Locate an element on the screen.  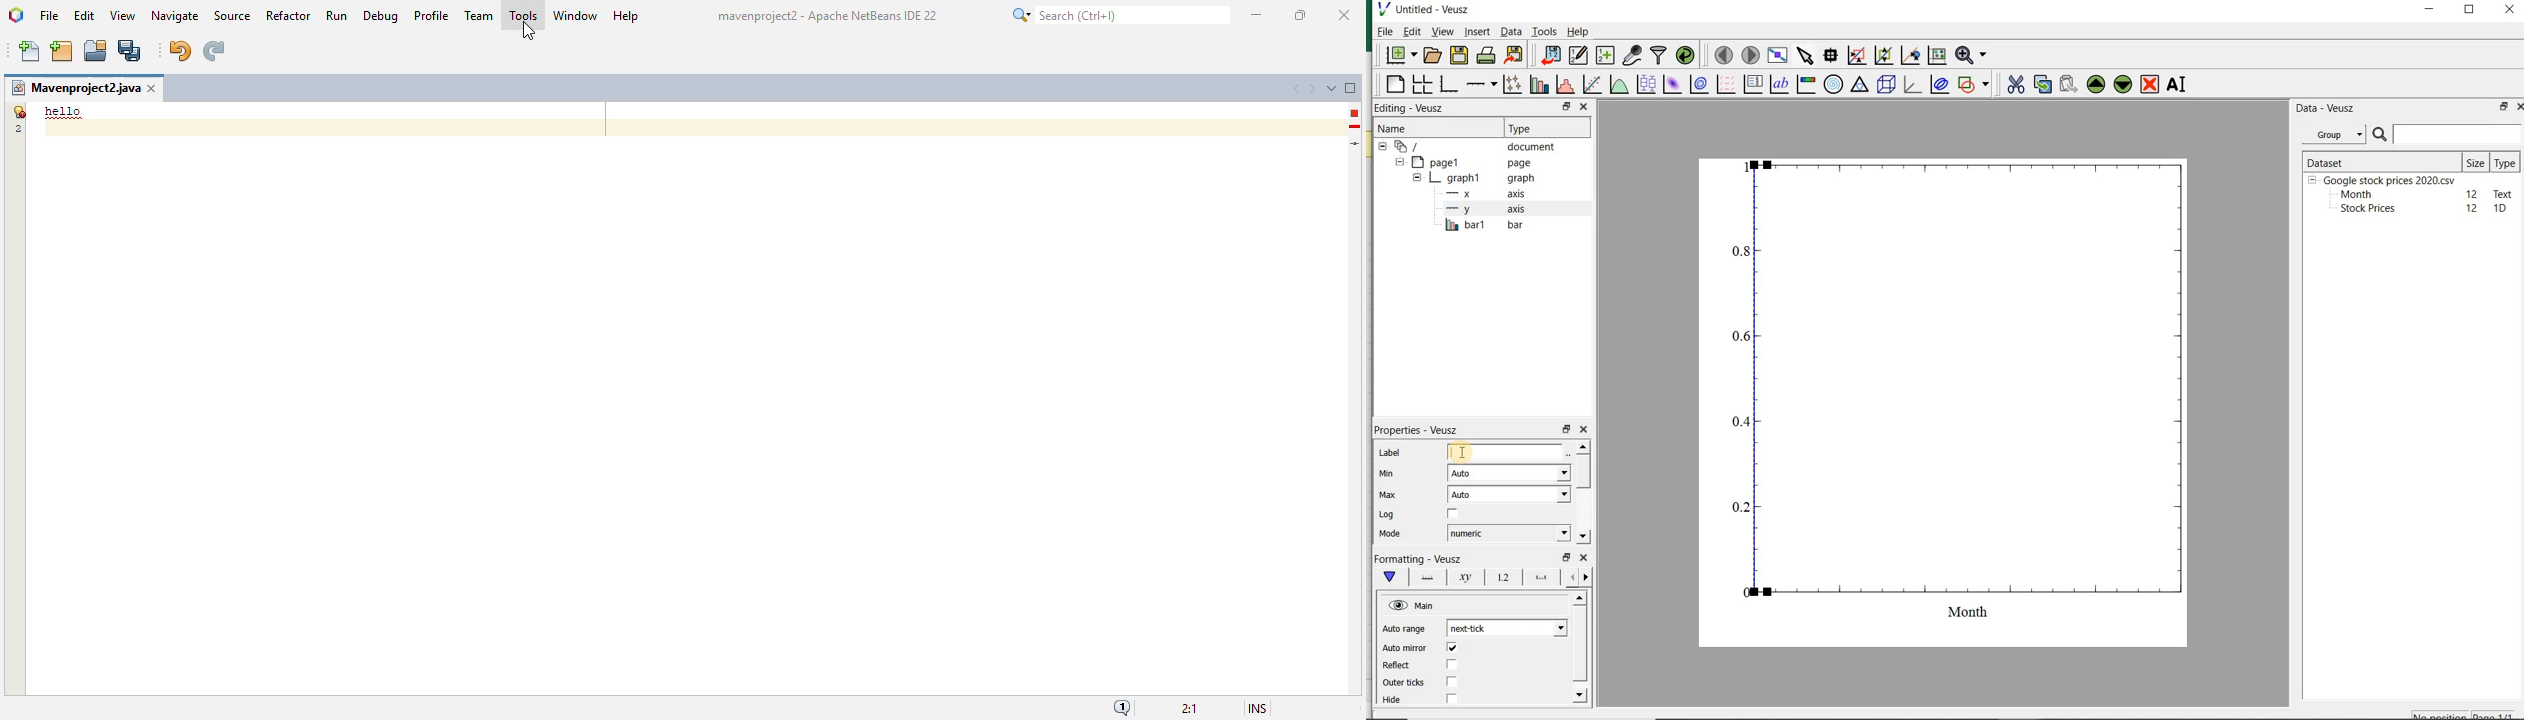
move the selected widget up is located at coordinates (2096, 84).